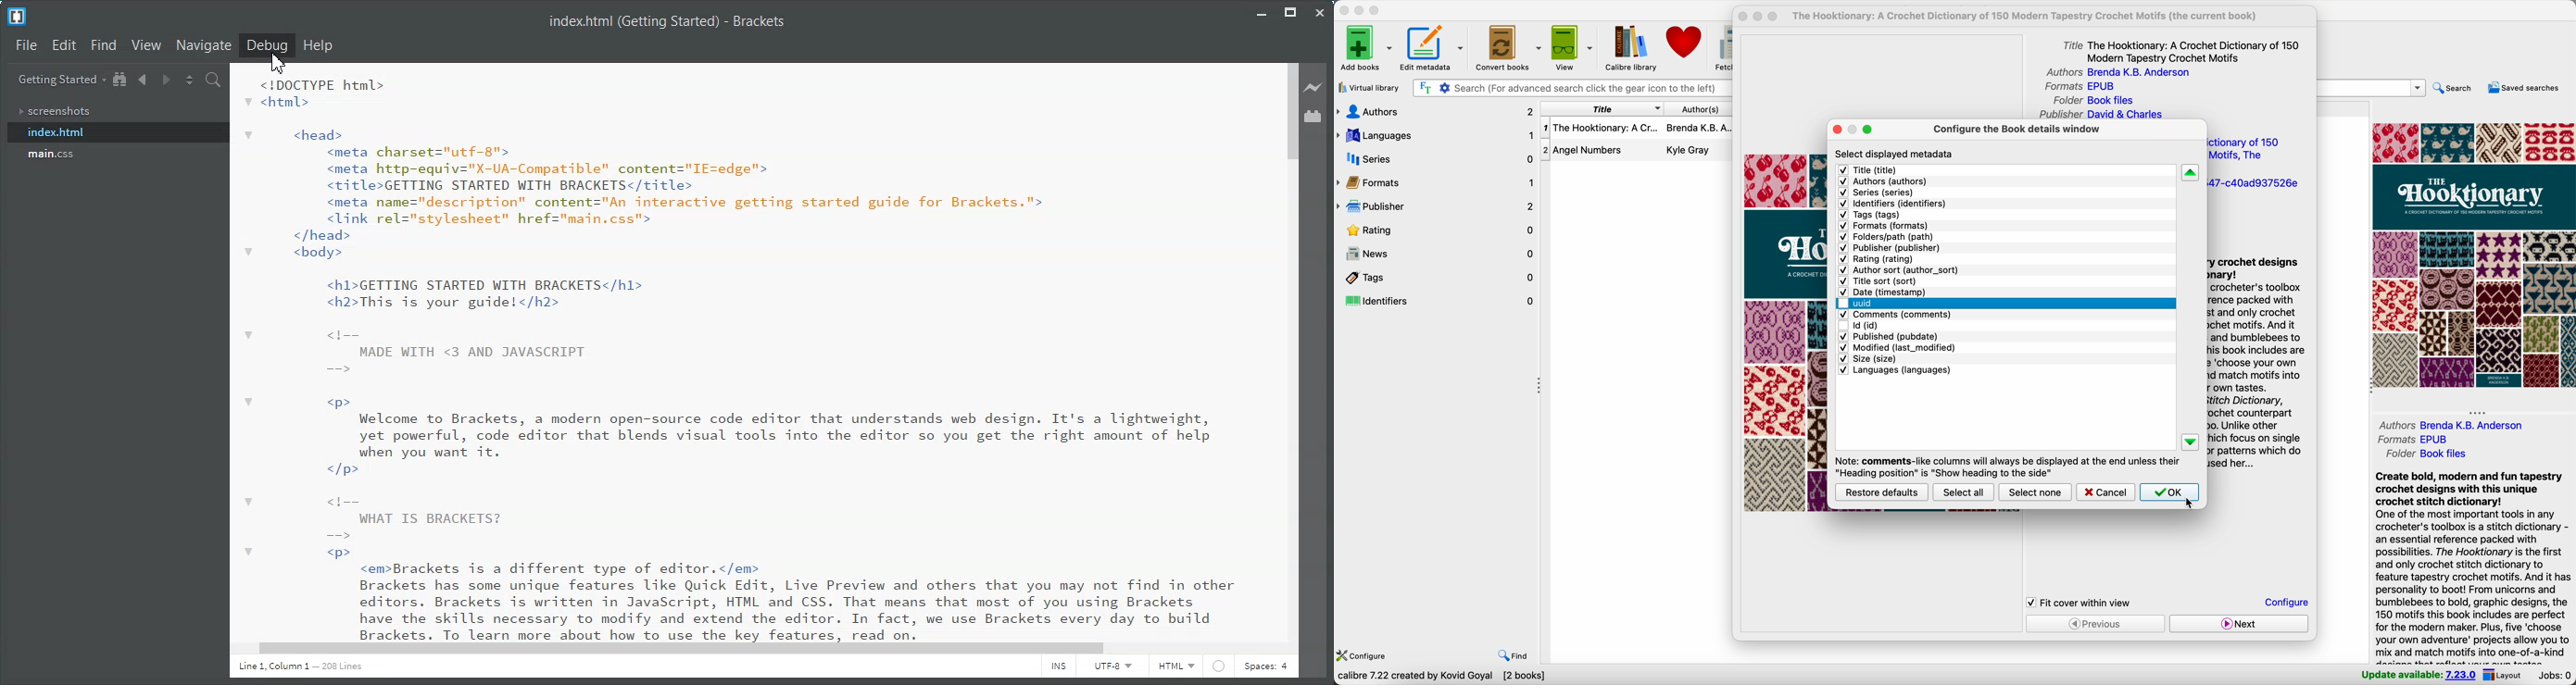  Describe the element at coordinates (1876, 170) in the screenshot. I see `title` at that location.